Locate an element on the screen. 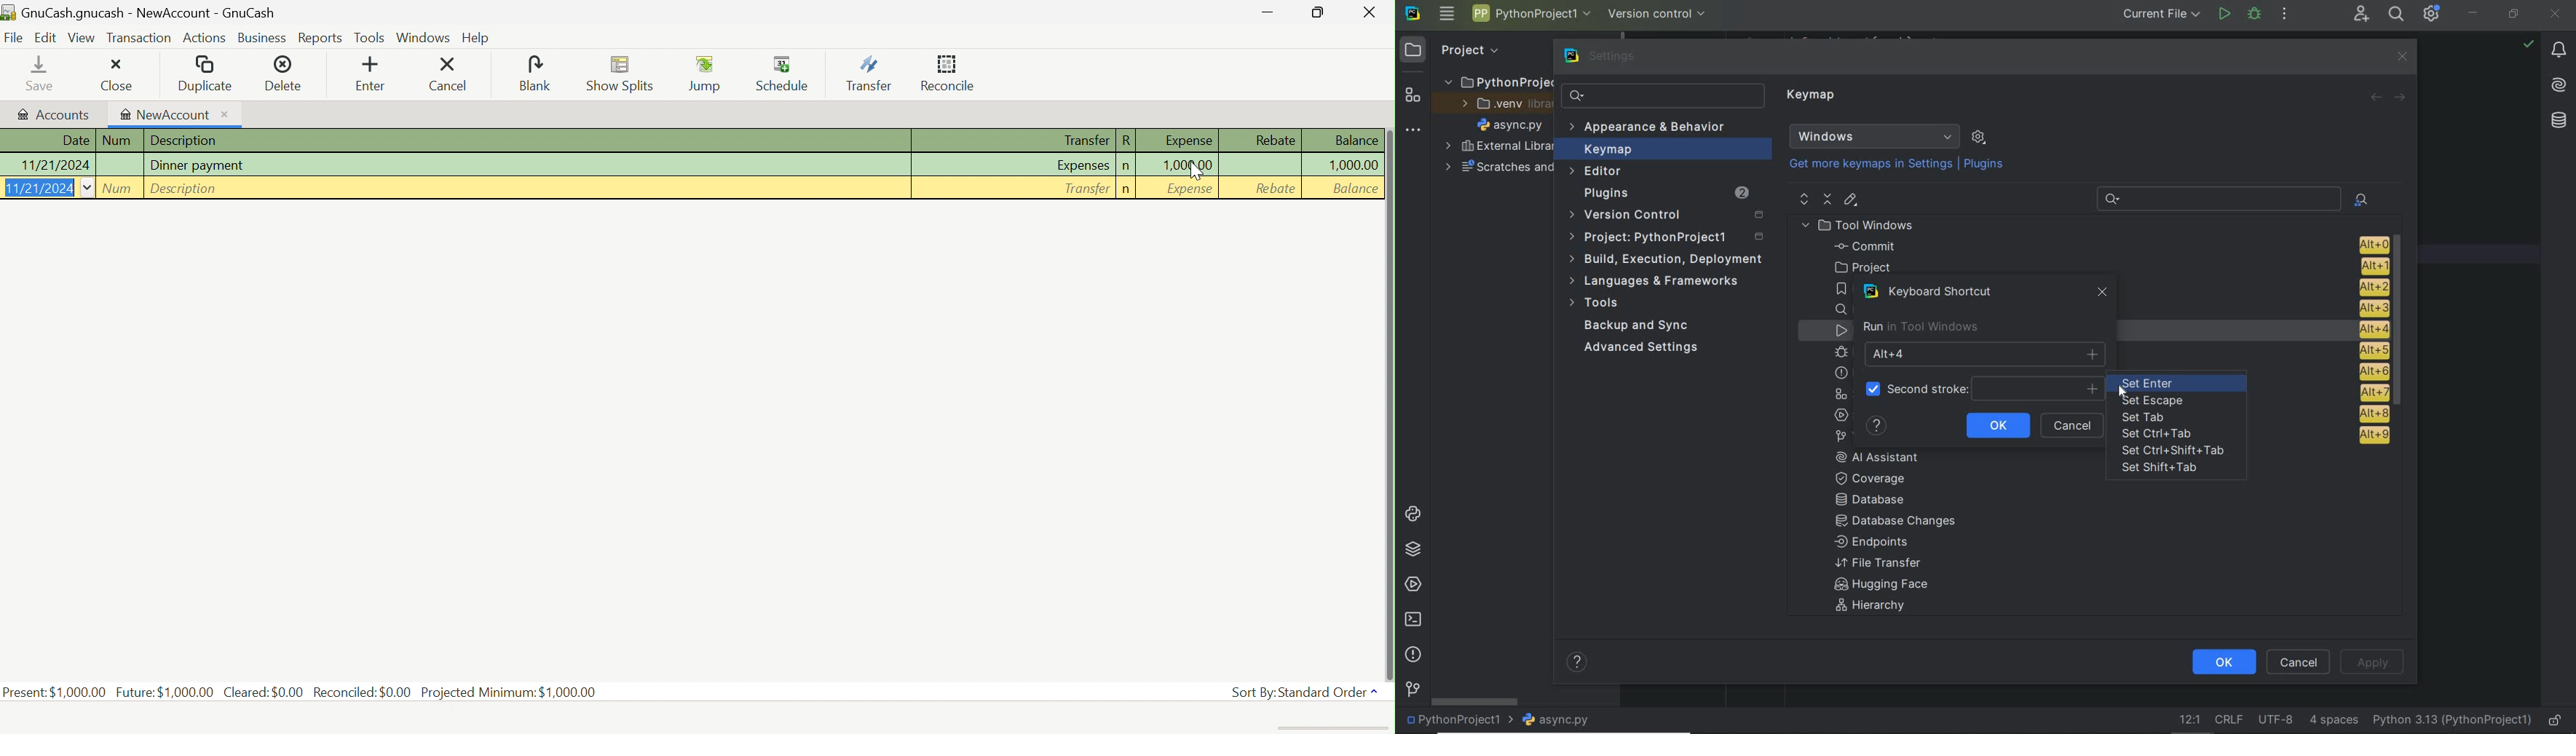 This screenshot has height=756, width=2576. Endpoints is located at coordinates (1872, 543).